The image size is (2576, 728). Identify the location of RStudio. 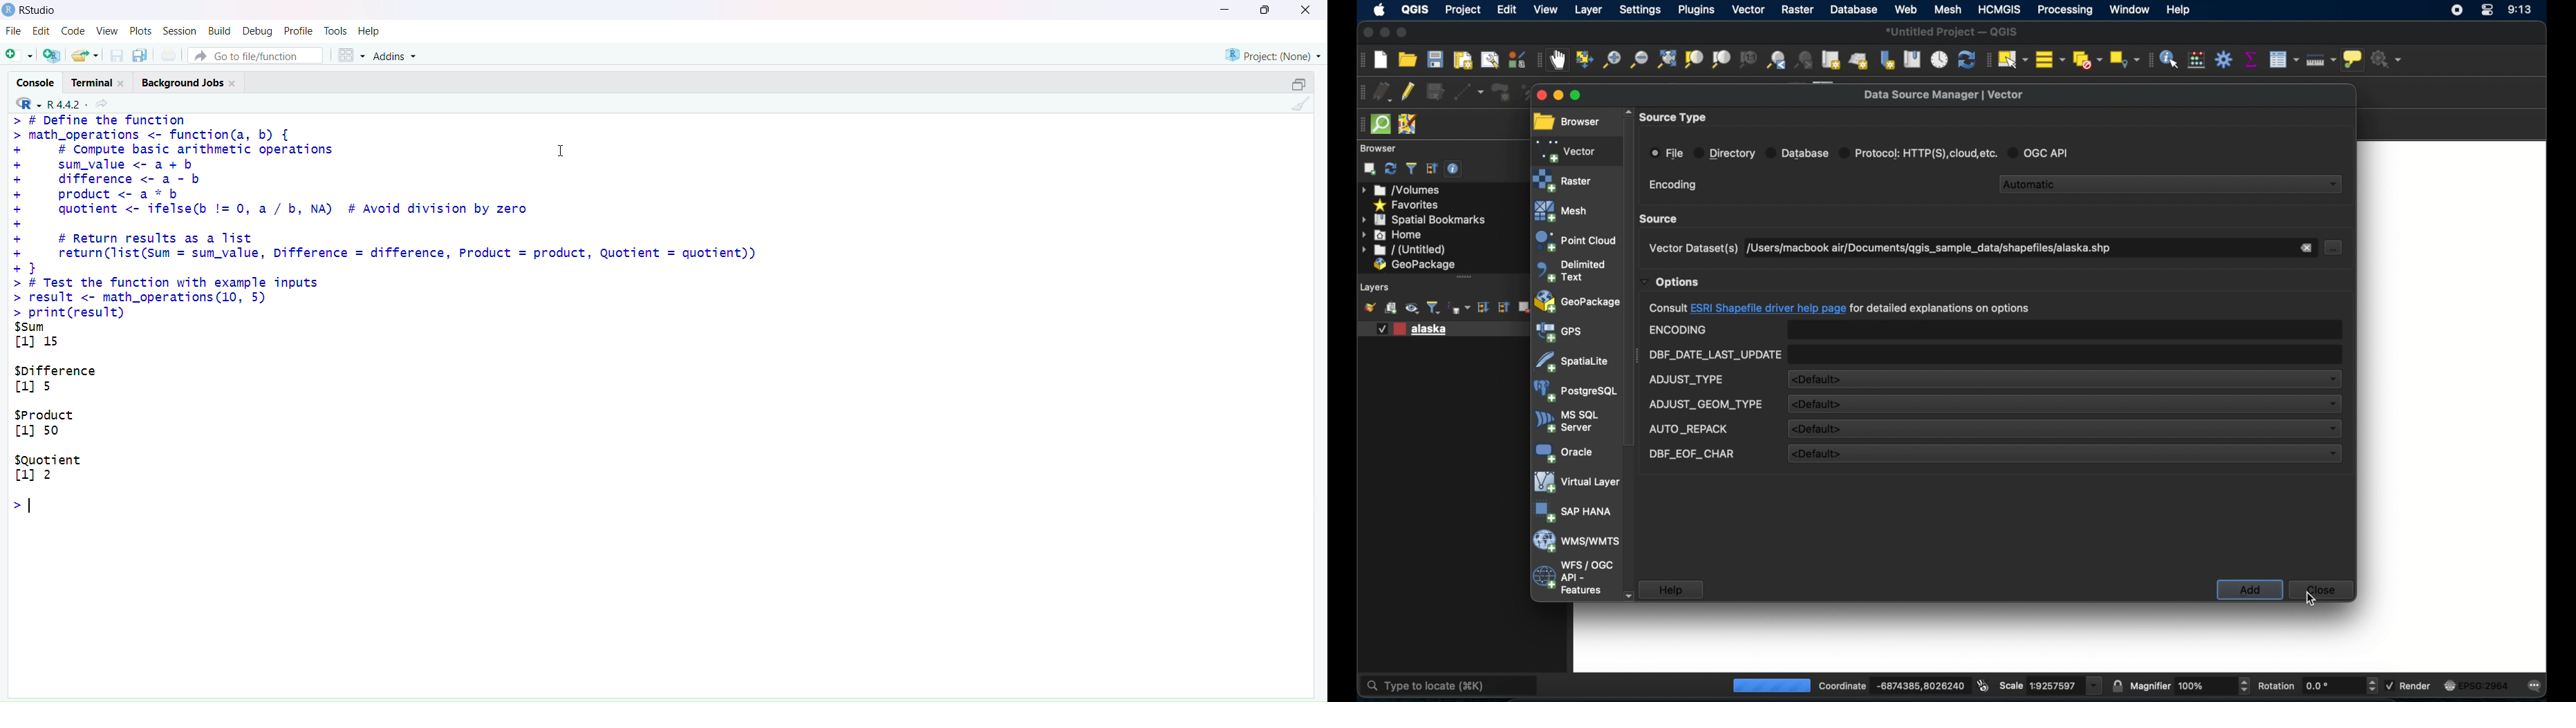
(31, 10).